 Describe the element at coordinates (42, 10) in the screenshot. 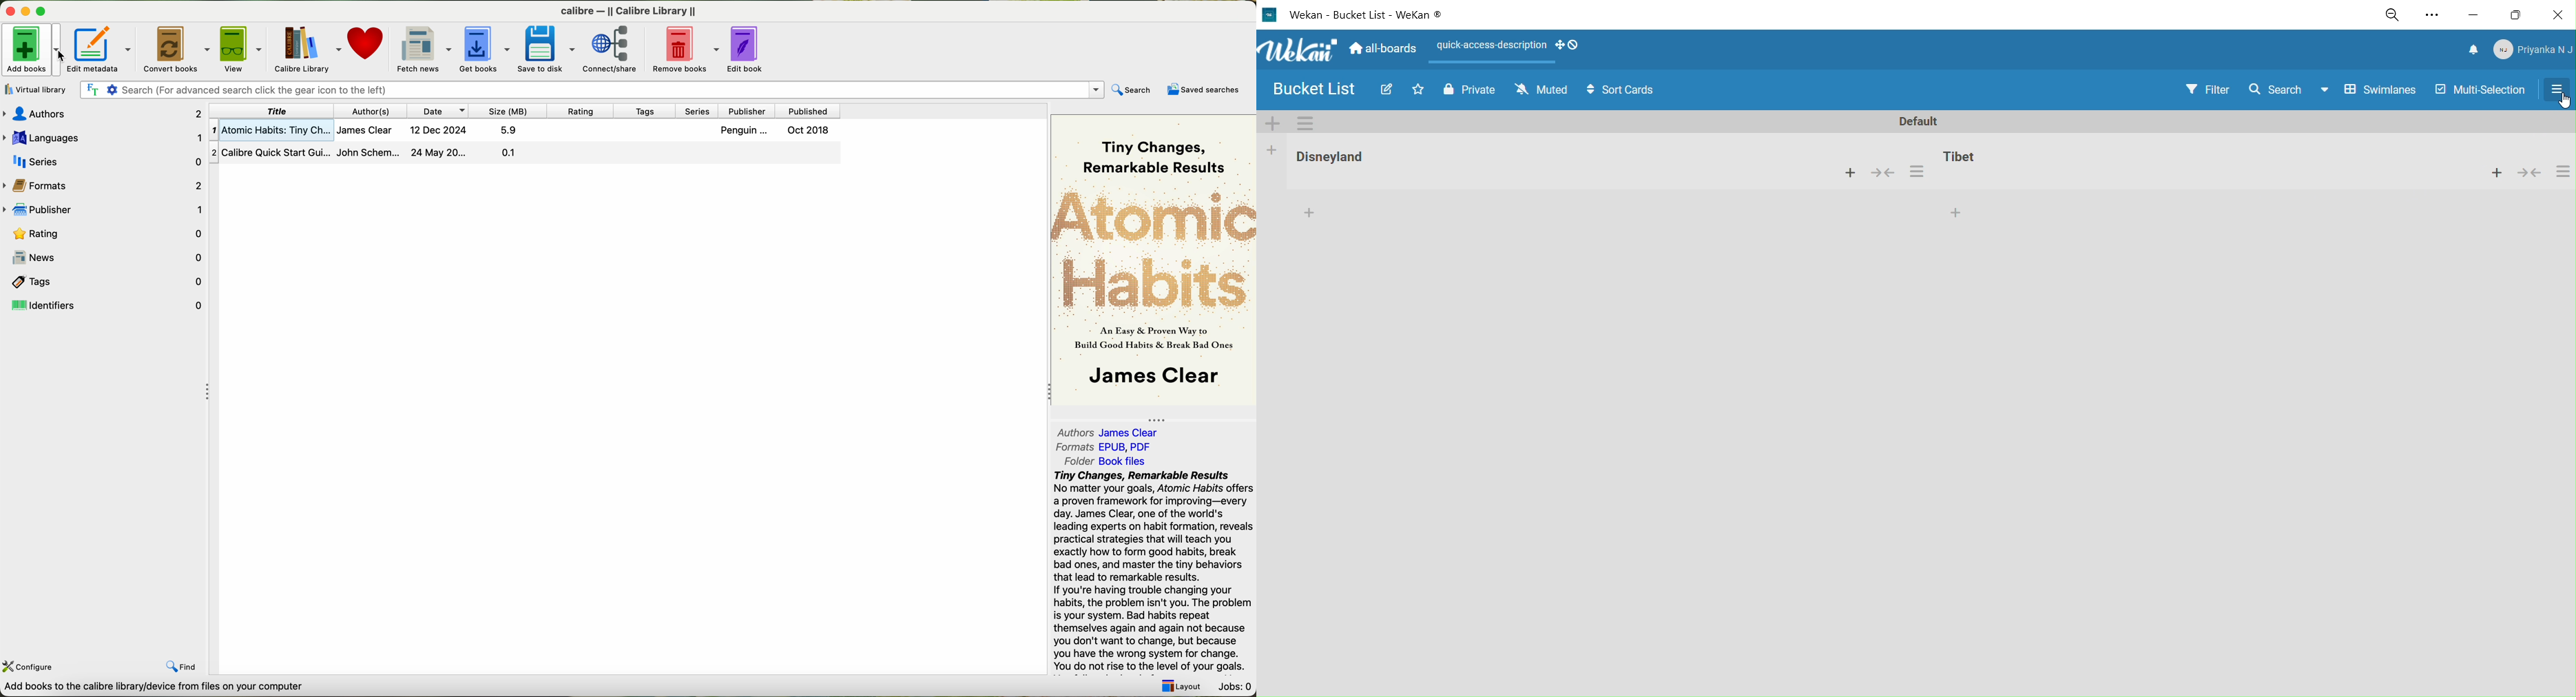

I see `maximize` at that location.